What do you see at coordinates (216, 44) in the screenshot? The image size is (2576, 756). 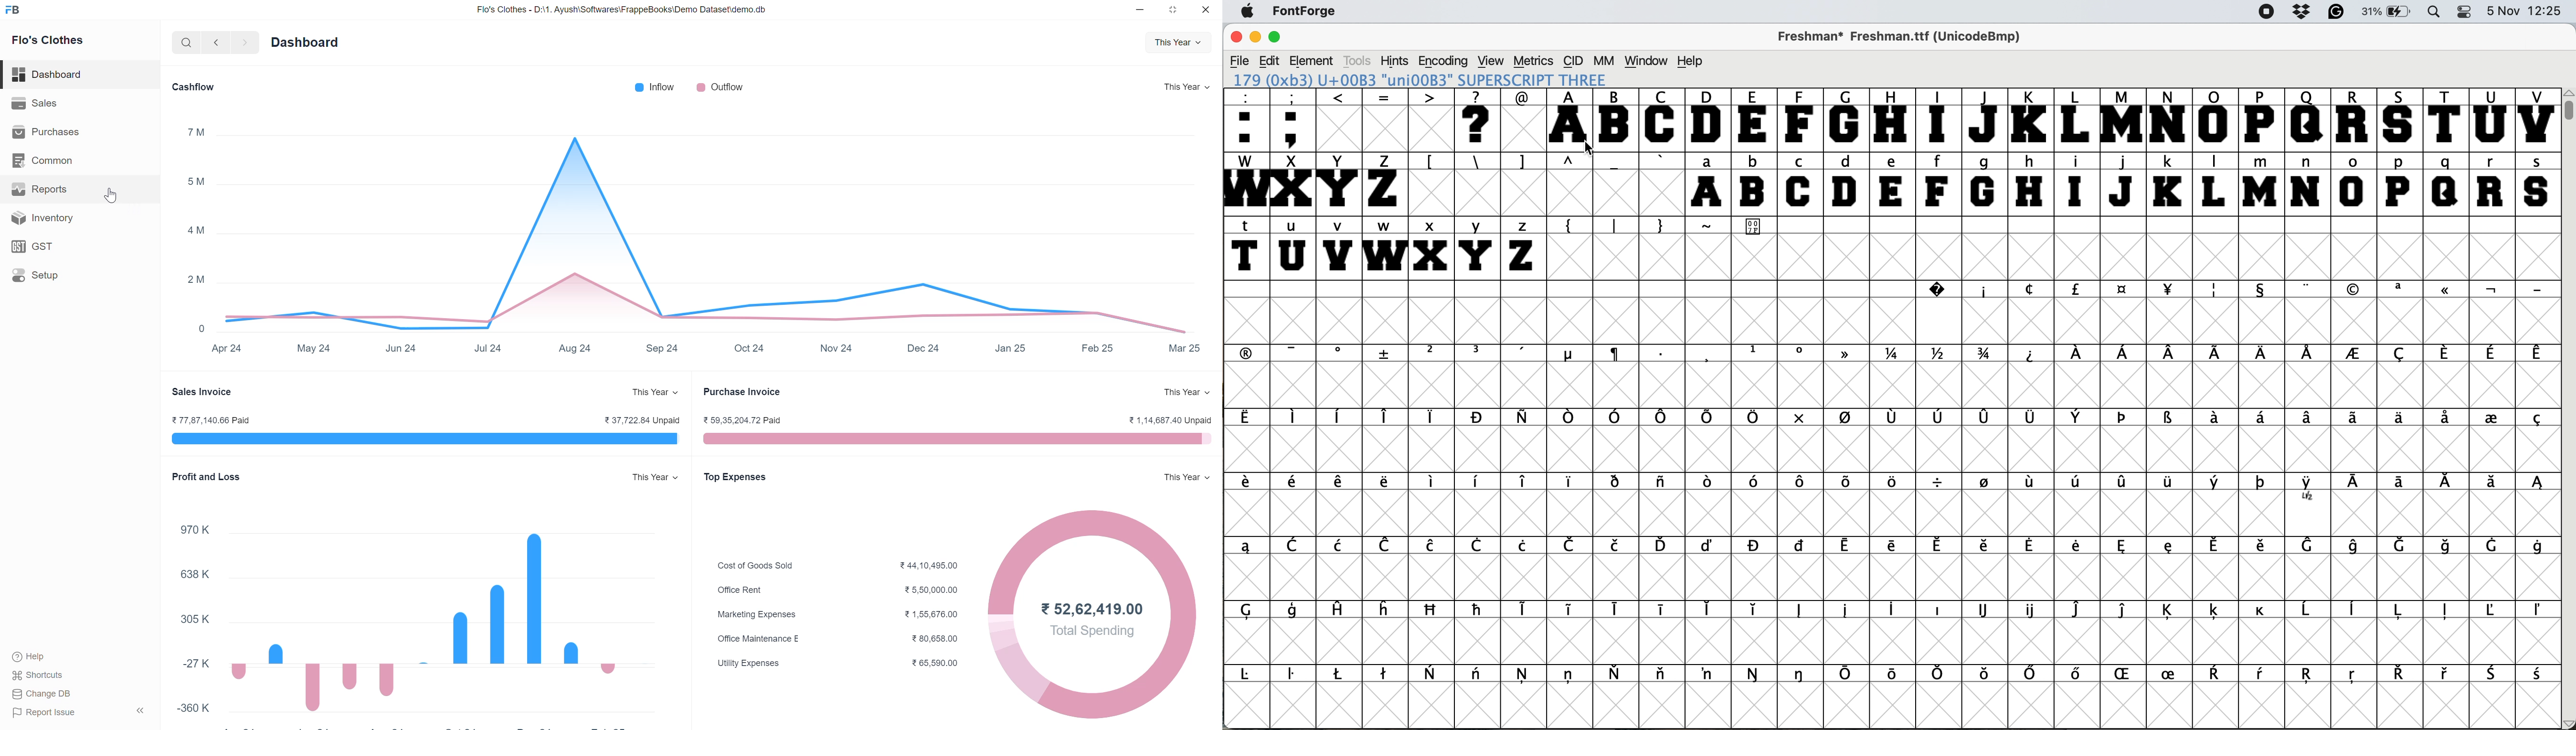 I see `backward` at bounding box center [216, 44].